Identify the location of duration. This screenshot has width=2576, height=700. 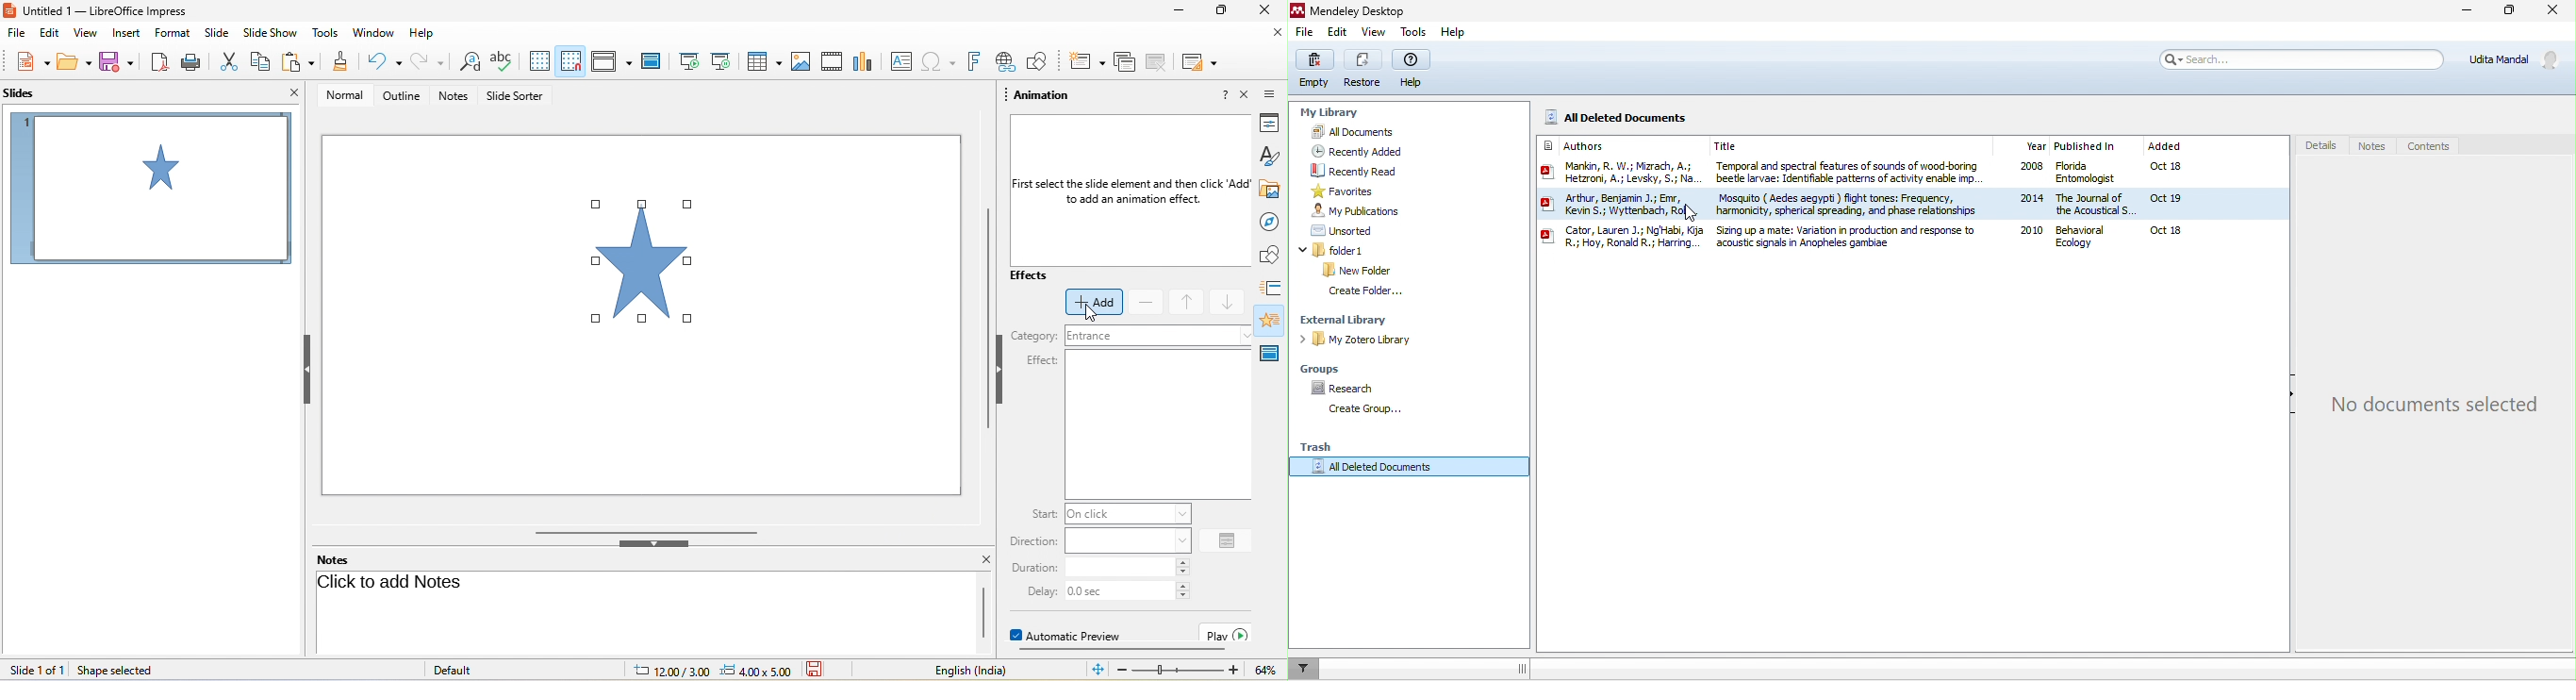
(1033, 568).